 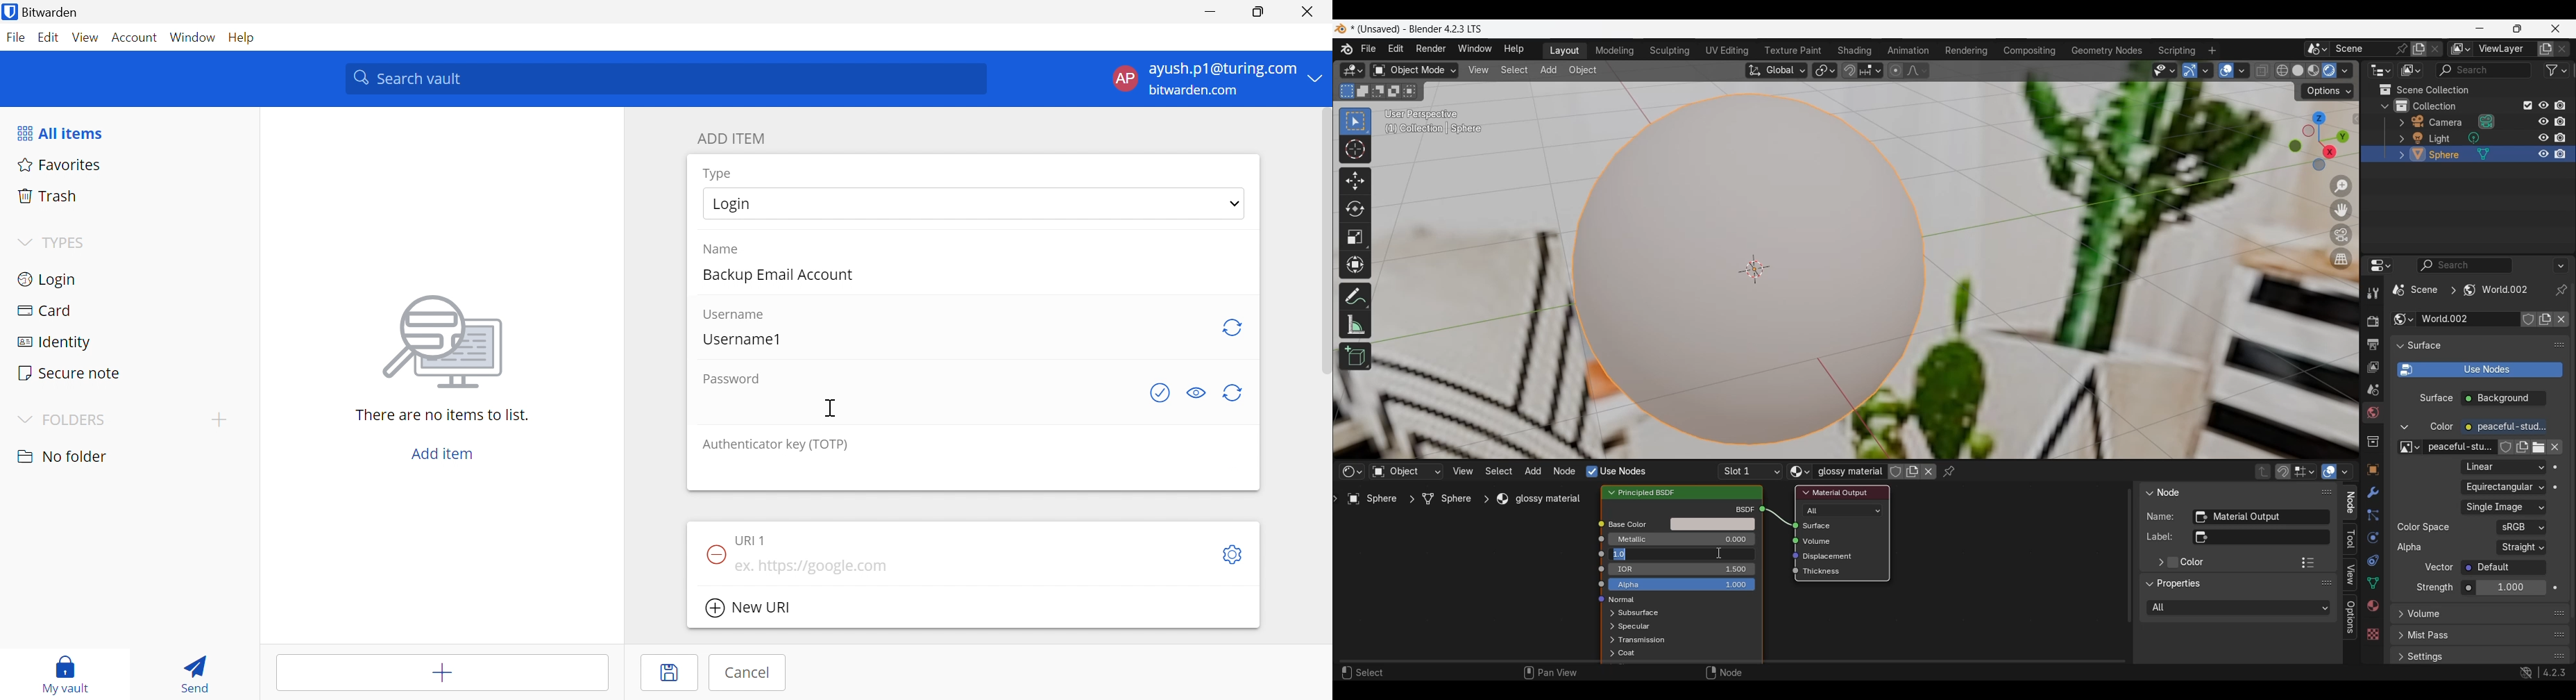 I want to click on Alpha, so click(x=2411, y=547).